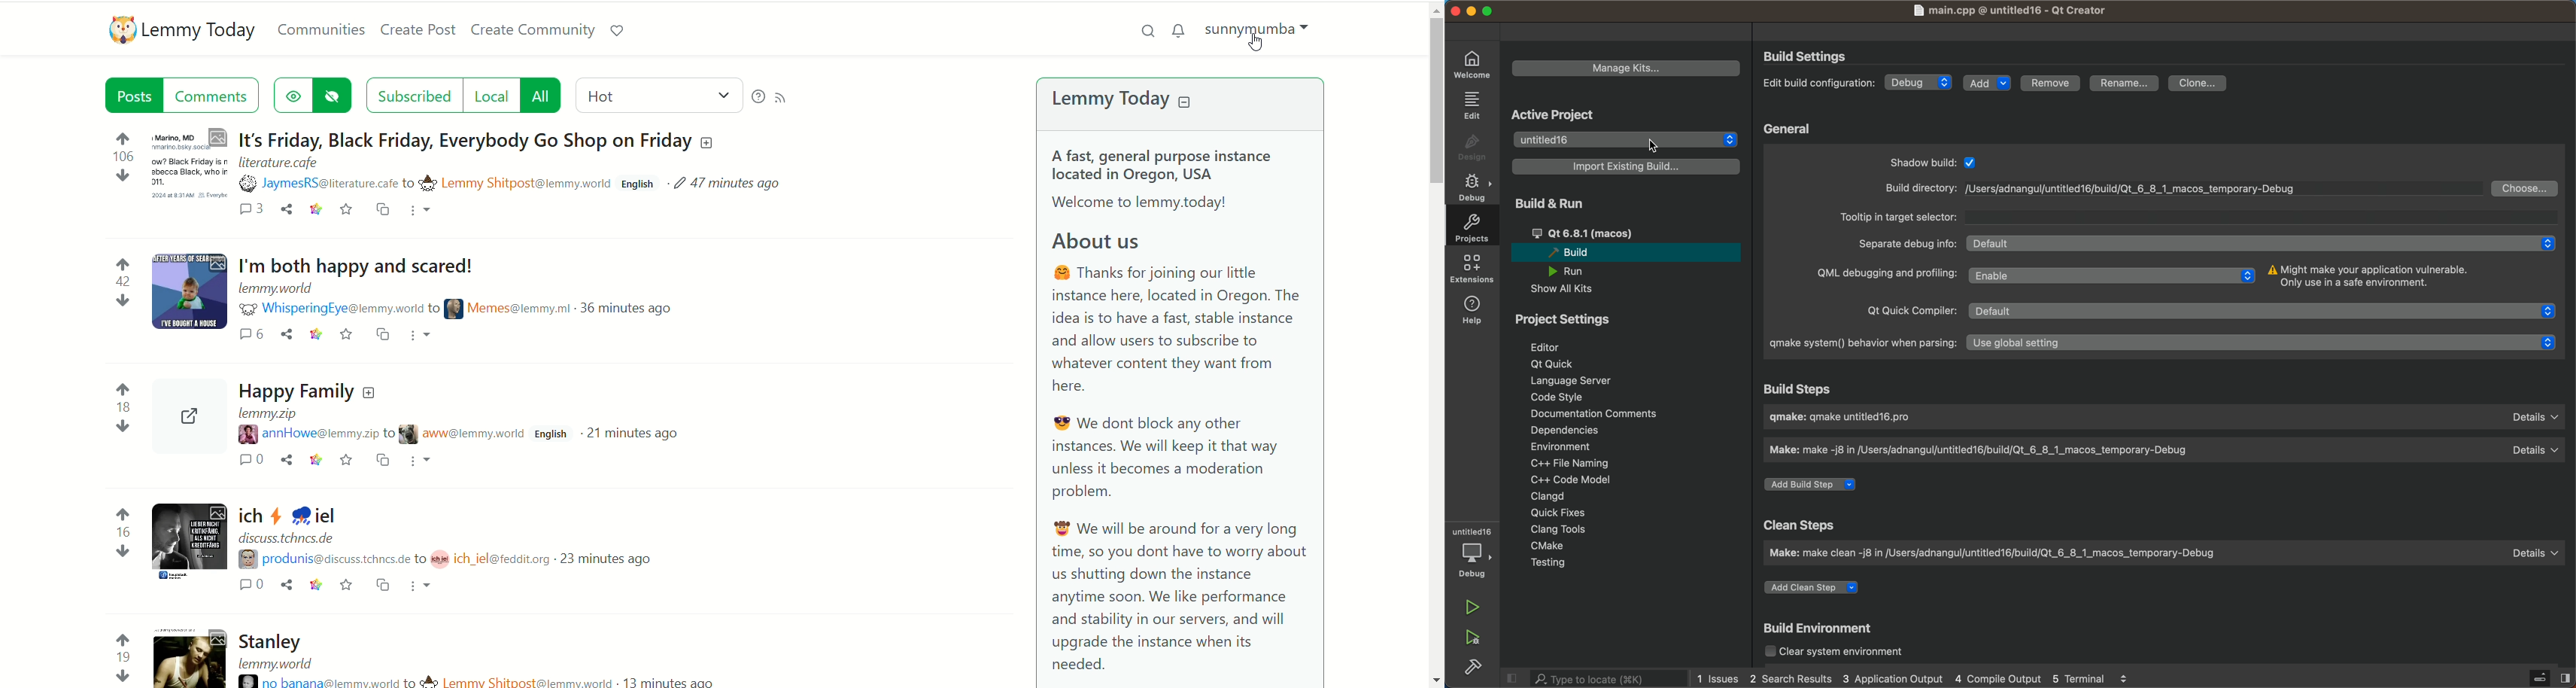  I want to click on clean steps, so click(2158, 554).